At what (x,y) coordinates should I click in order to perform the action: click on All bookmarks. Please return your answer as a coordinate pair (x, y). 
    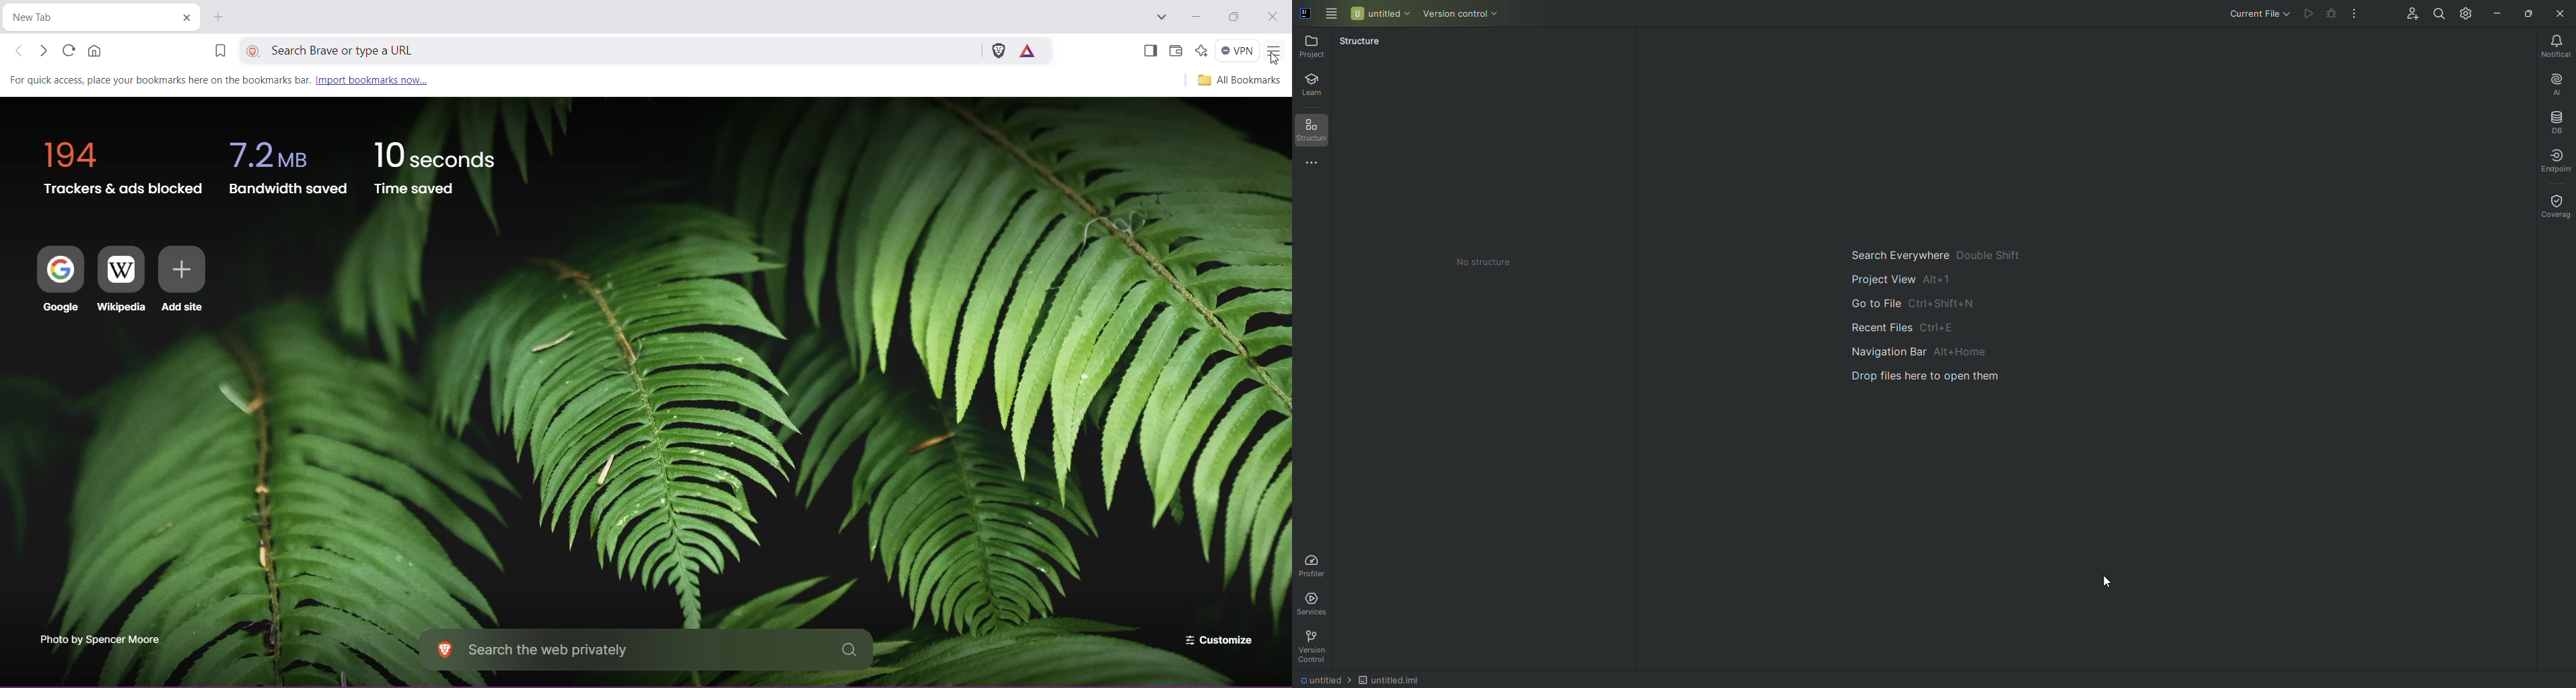
    Looking at the image, I should click on (1236, 80).